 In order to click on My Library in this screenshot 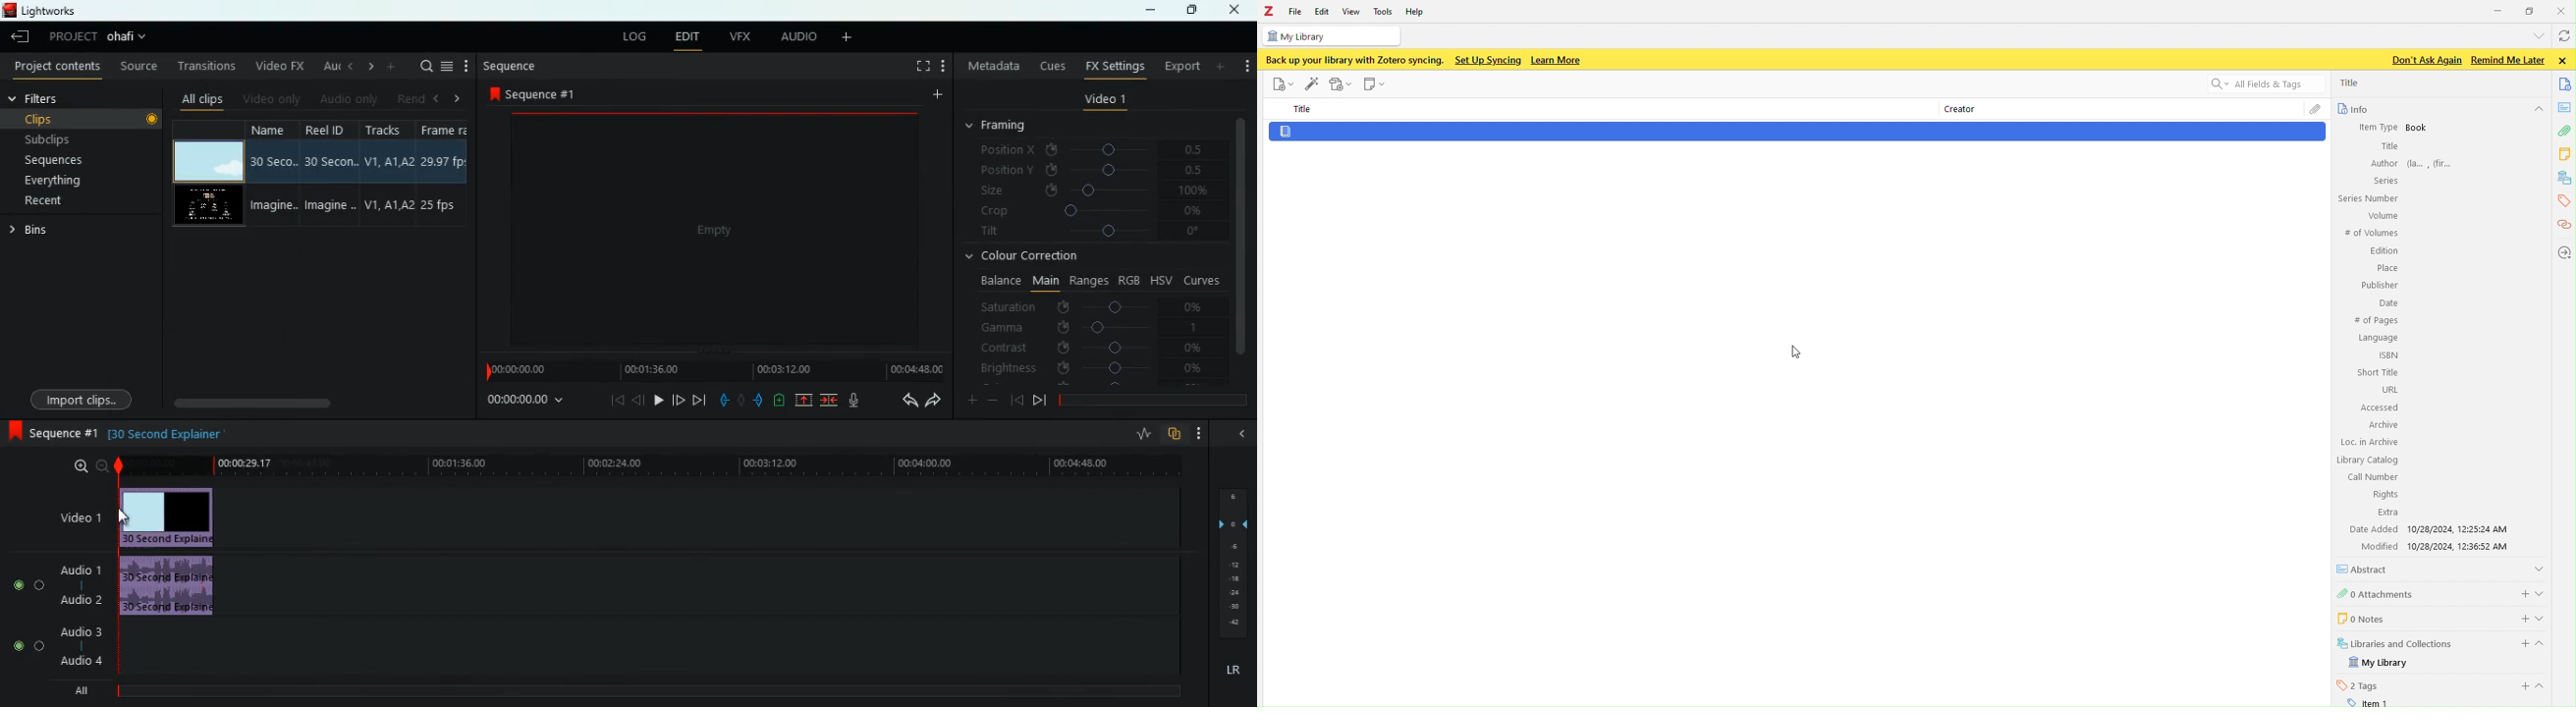, I will do `click(1330, 36)`.